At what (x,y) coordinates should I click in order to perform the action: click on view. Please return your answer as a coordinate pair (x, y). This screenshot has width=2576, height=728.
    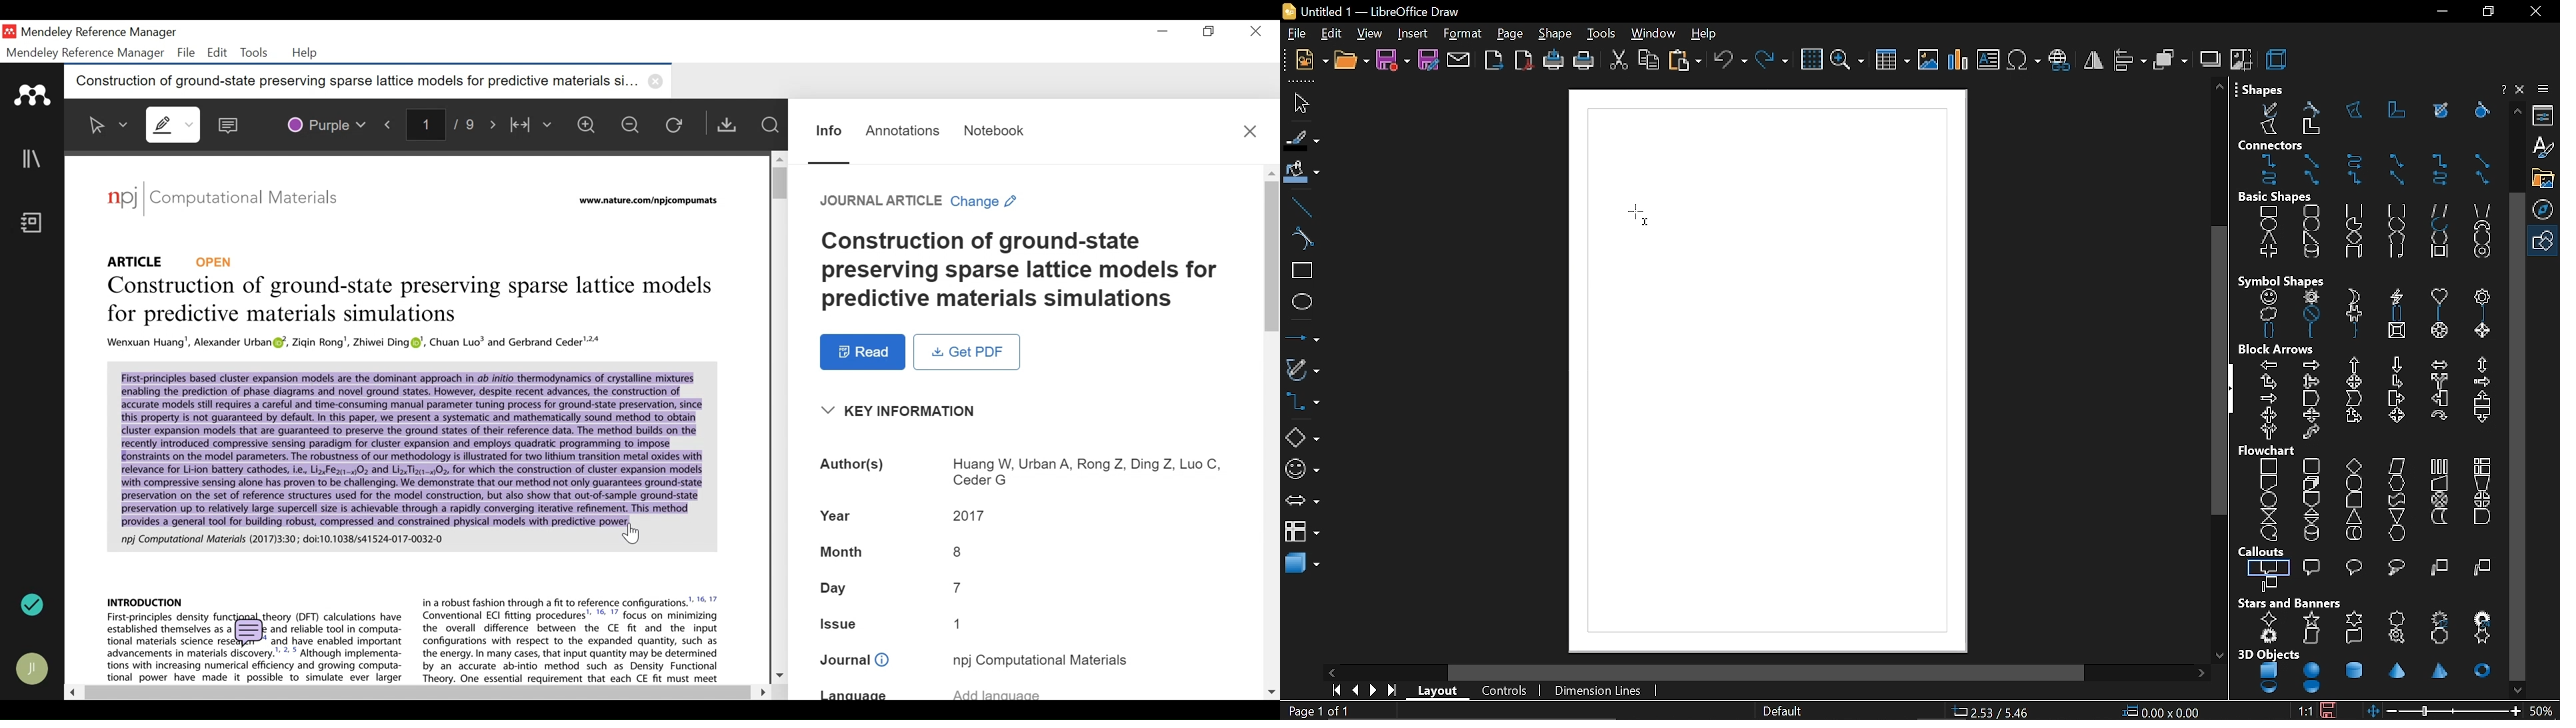
    Looking at the image, I should click on (1368, 33).